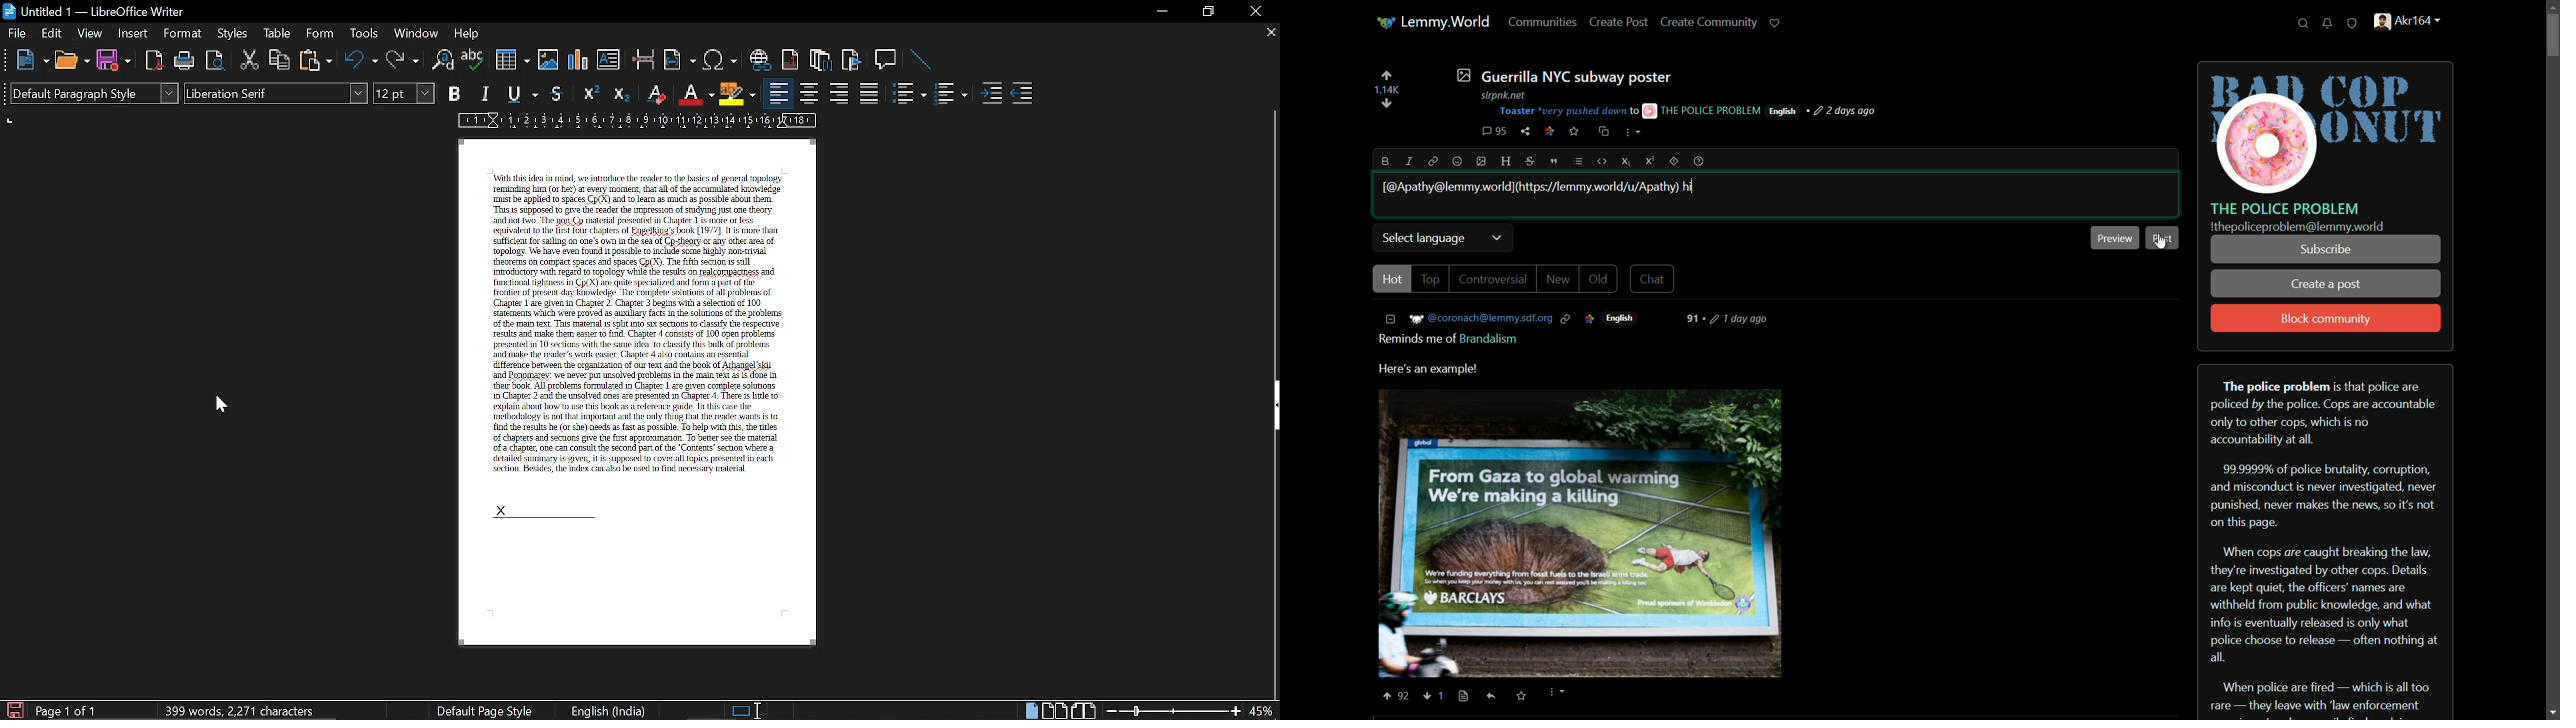  What do you see at coordinates (154, 62) in the screenshot?
I see `export as pdf` at bounding box center [154, 62].